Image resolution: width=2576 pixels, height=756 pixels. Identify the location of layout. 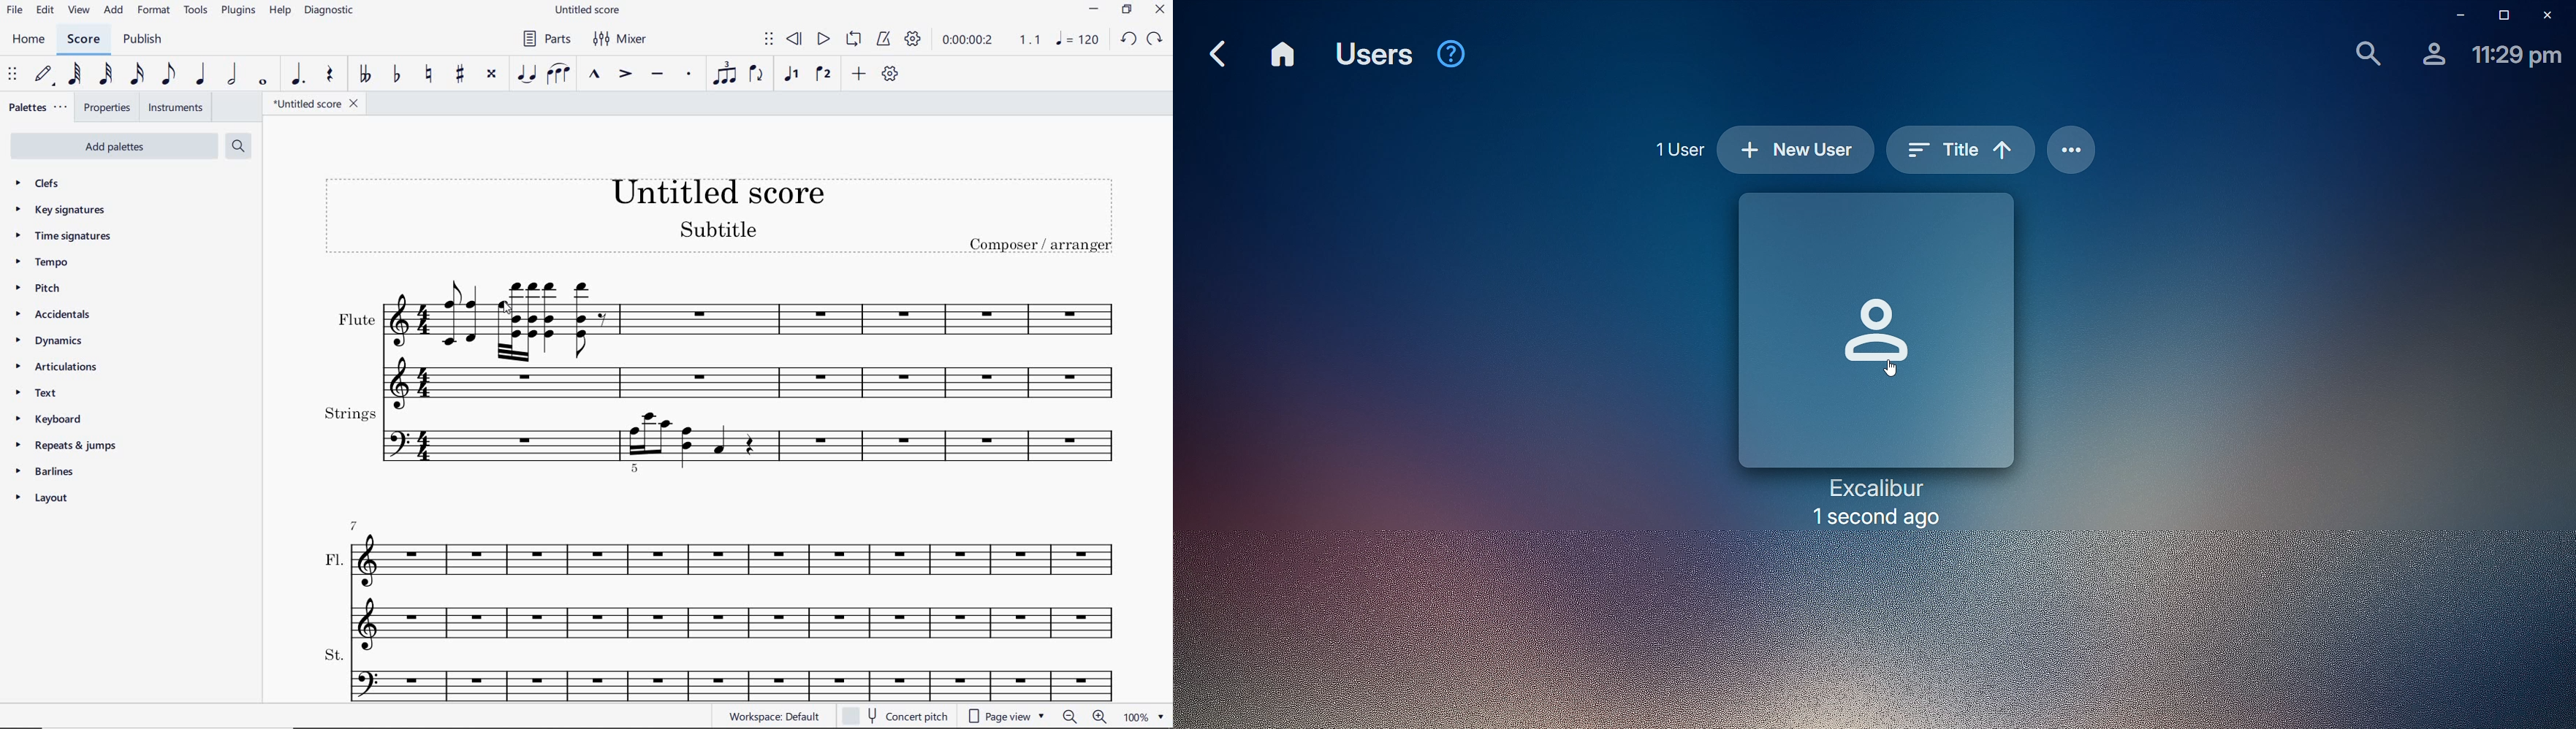
(45, 499).